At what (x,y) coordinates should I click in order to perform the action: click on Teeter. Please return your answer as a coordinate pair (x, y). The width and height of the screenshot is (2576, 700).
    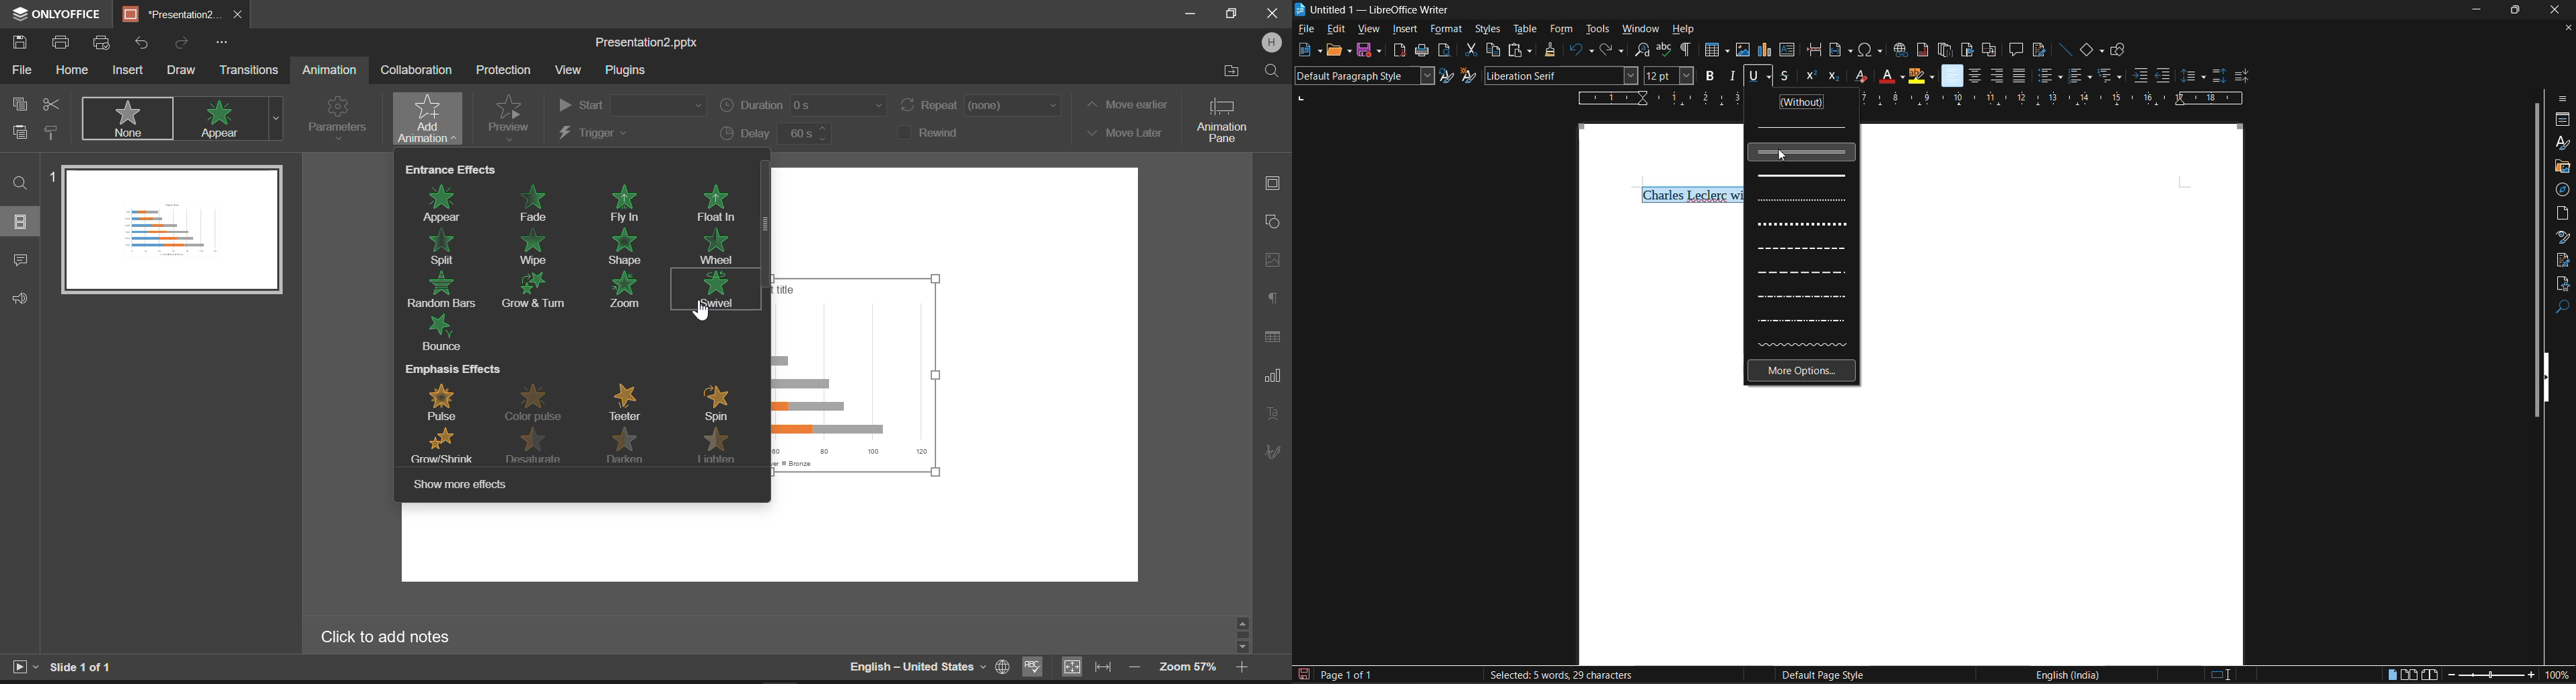
    Looking at the image, I should click on (629, 402).